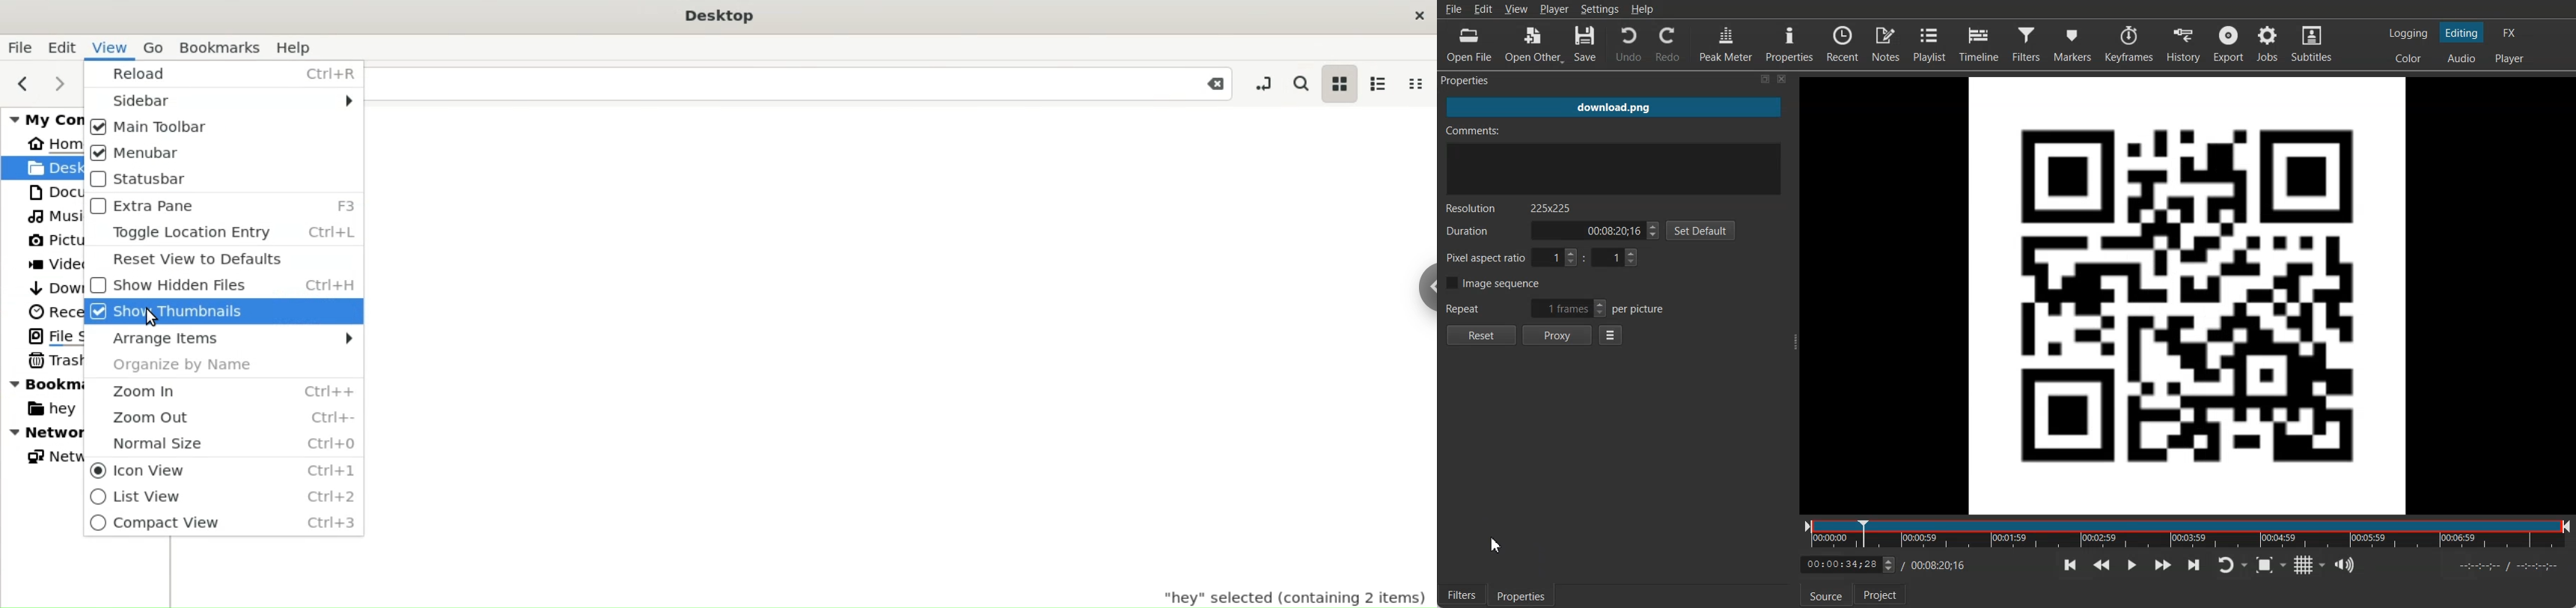  Describe the element at coordinates (1703, 231) in the screenshot. I see `Set Default` at that location.